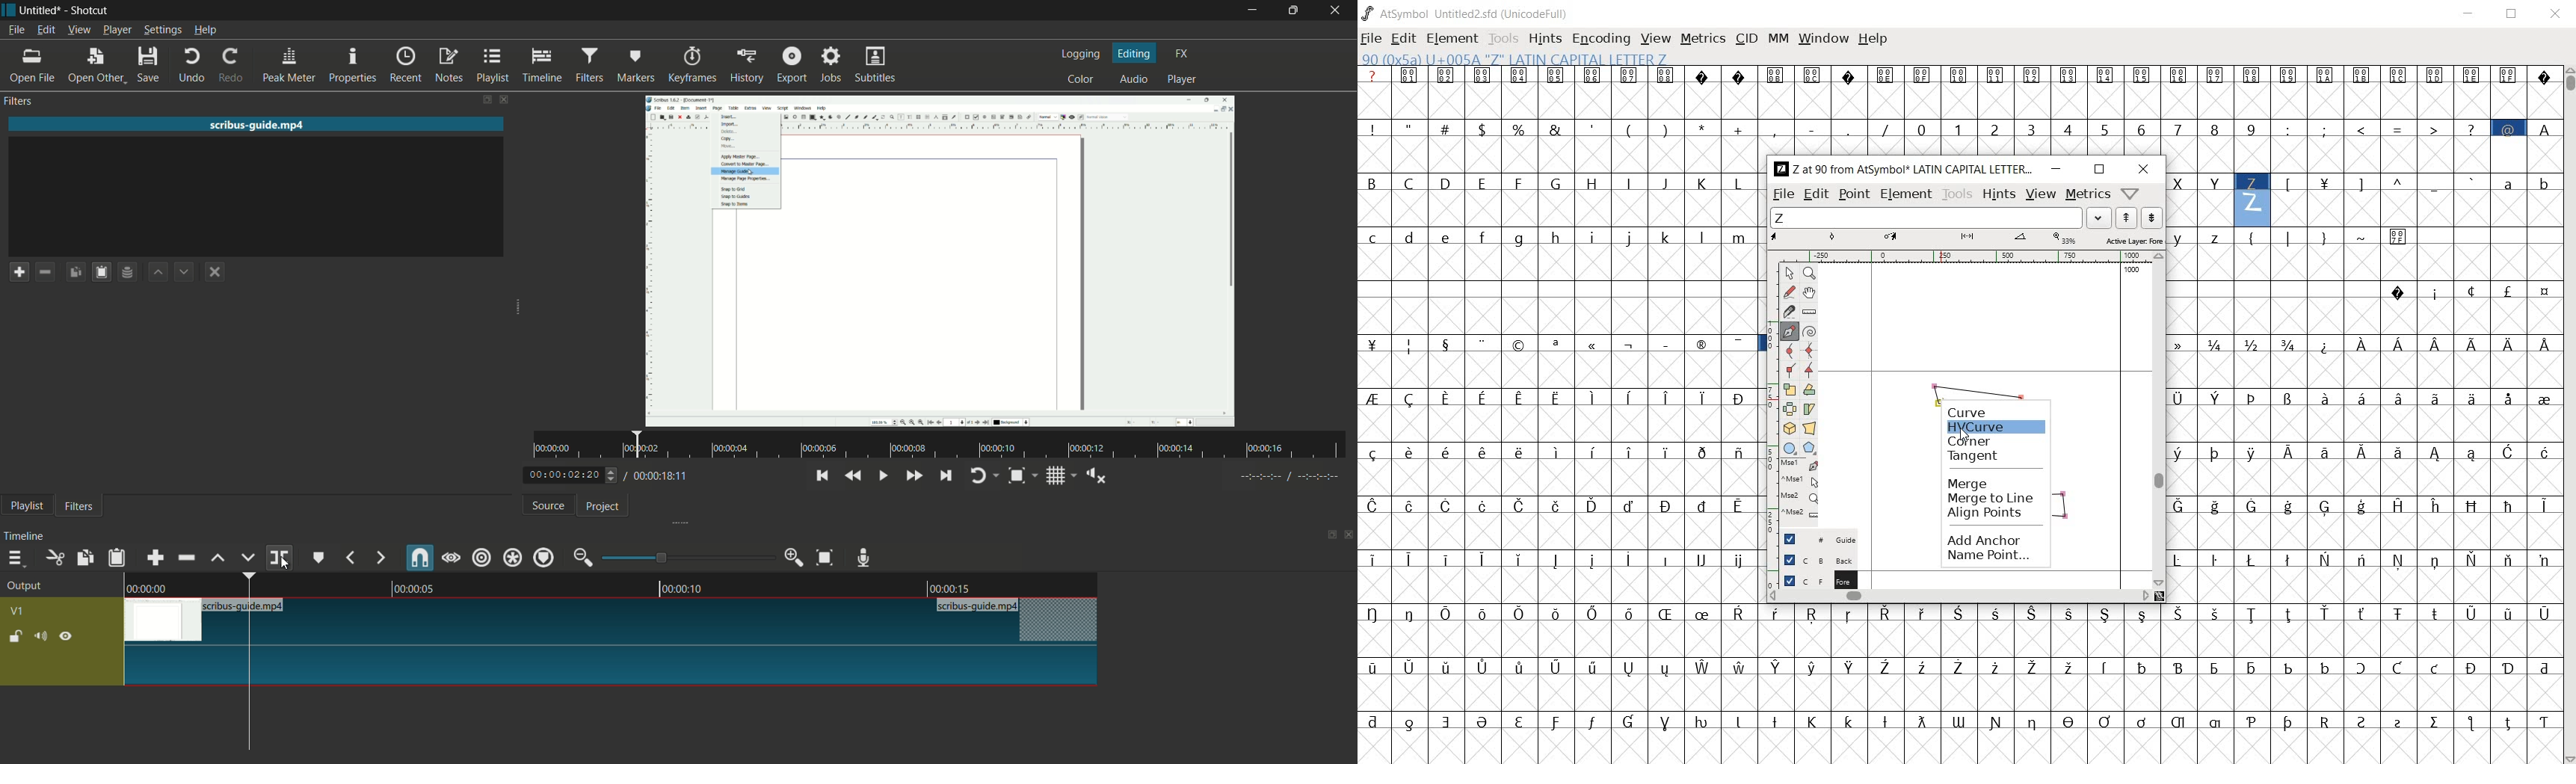 Image resolution: width=2576 pixels, height=784 pixels. What do you see at coordinates (117, 30) in the screenshot?
I see `player menu` at bounding box center [117, 30].